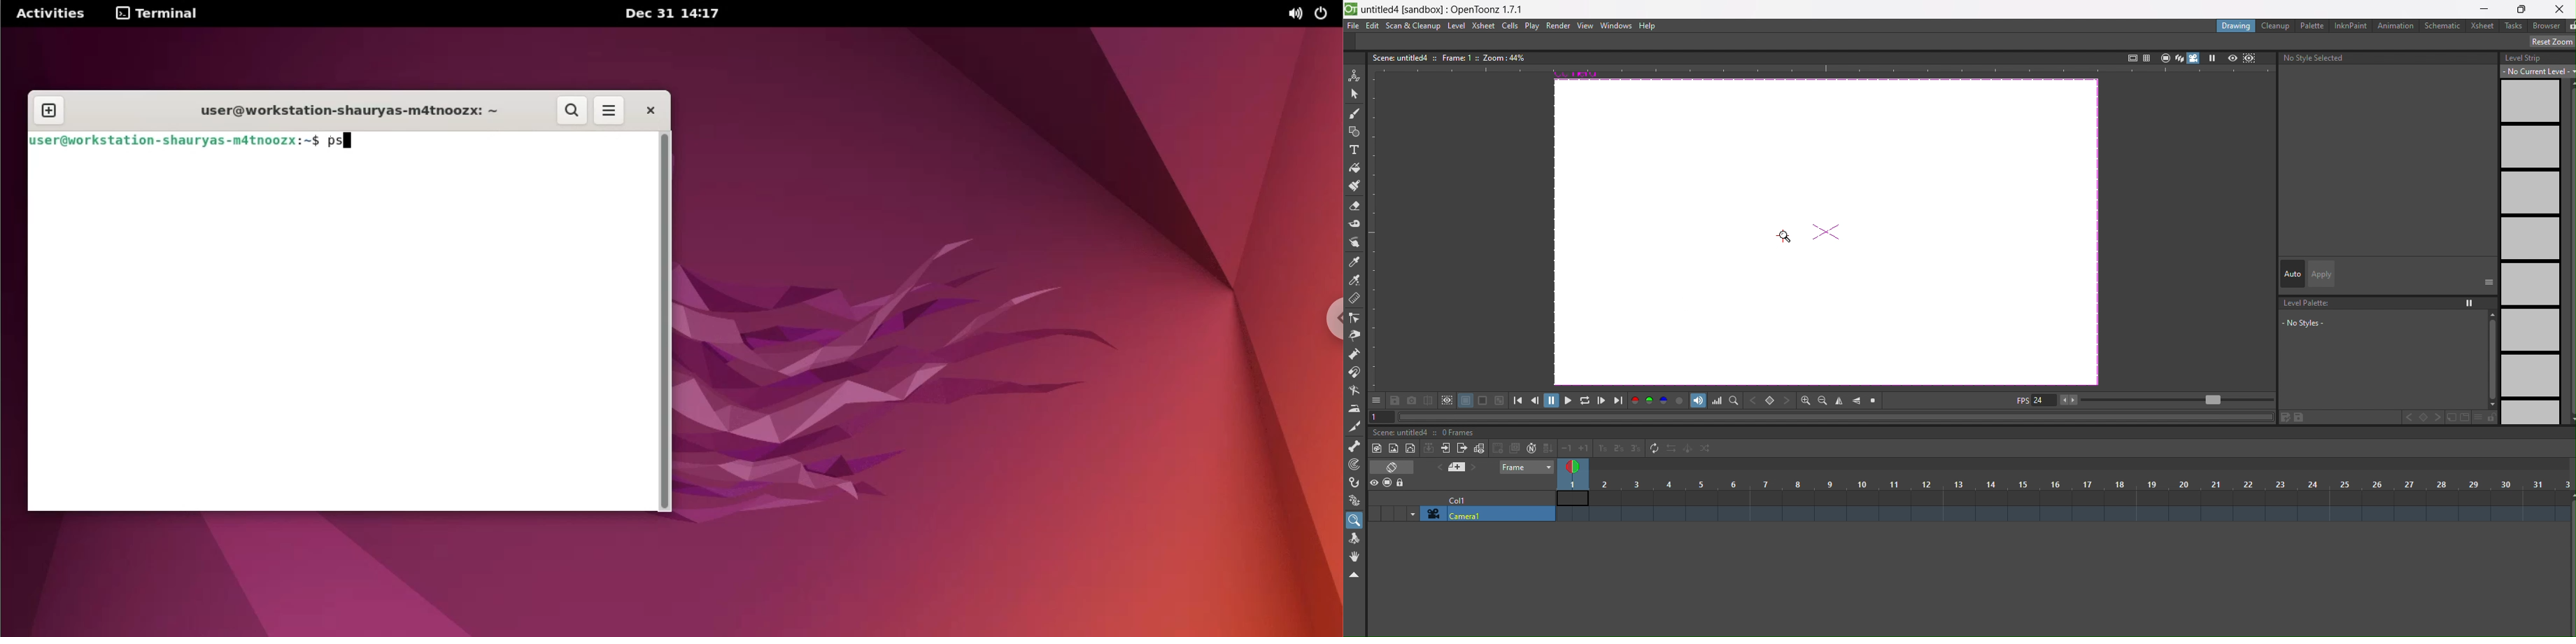 The height and width of the screenshot is (644, 2576). Describe the element at coordinates (1735, 400) in the screenshot. I see `` at that location.